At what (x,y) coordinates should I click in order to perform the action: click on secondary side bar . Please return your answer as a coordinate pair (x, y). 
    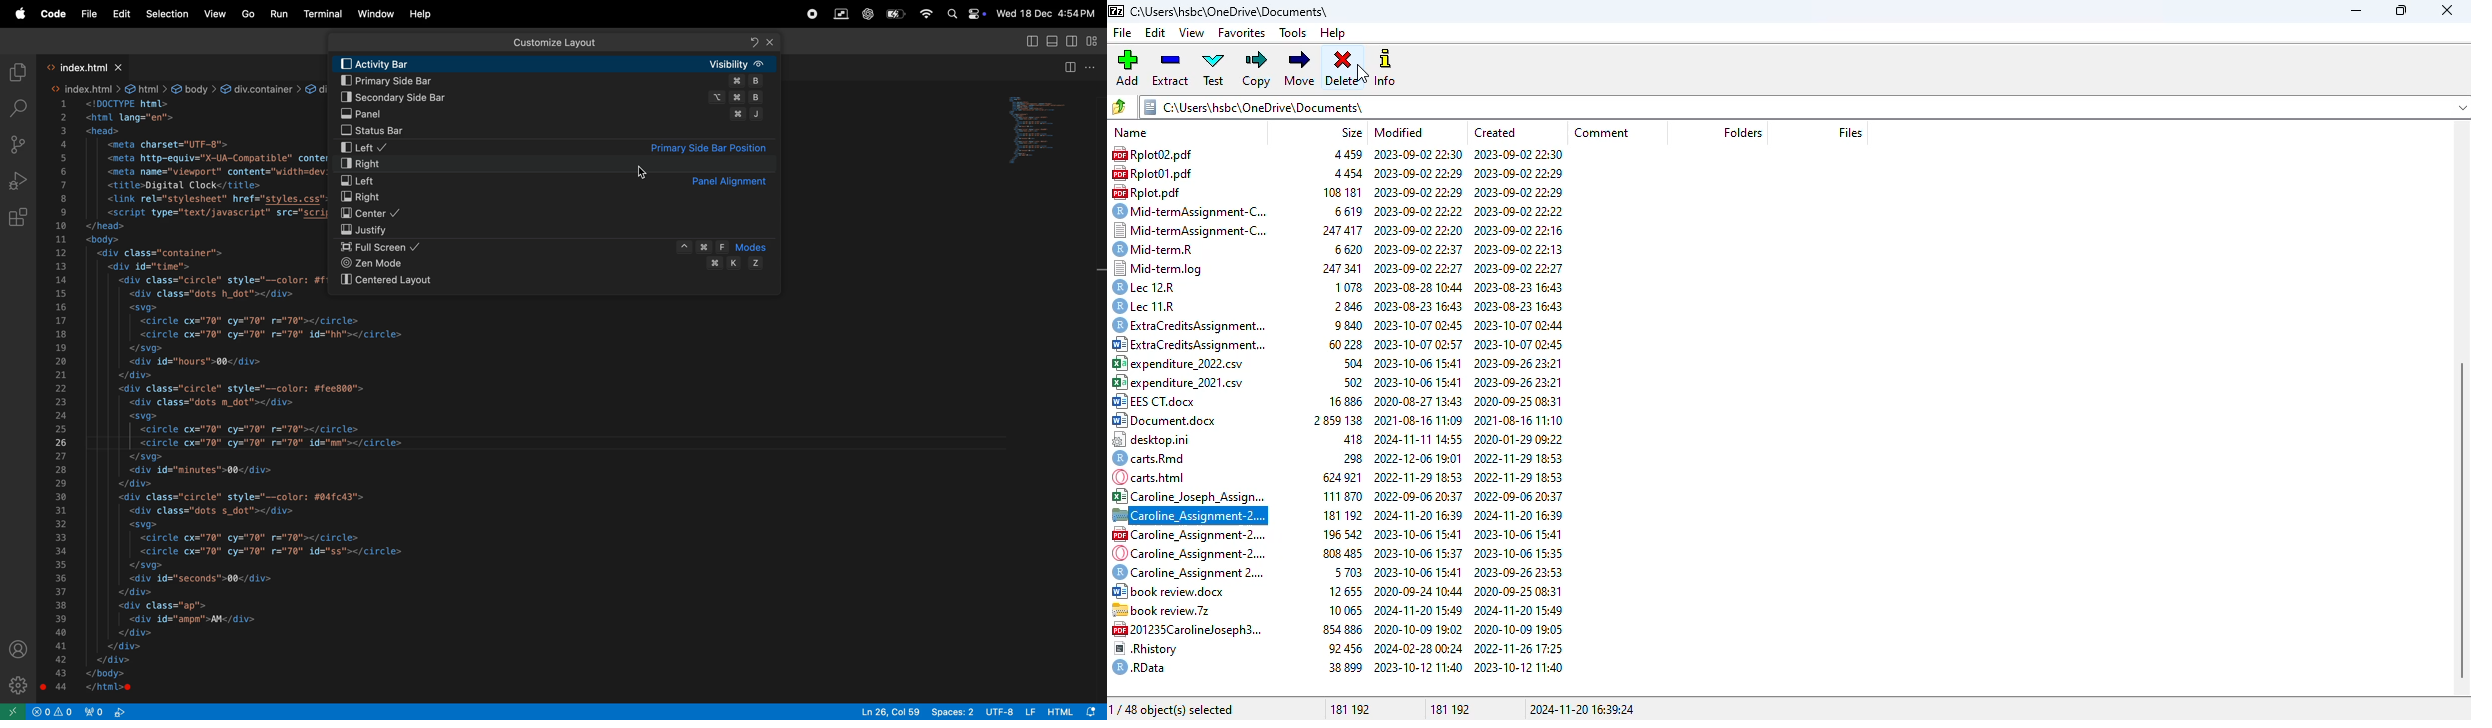
    Looking at the image, I should click on (1073, 40).